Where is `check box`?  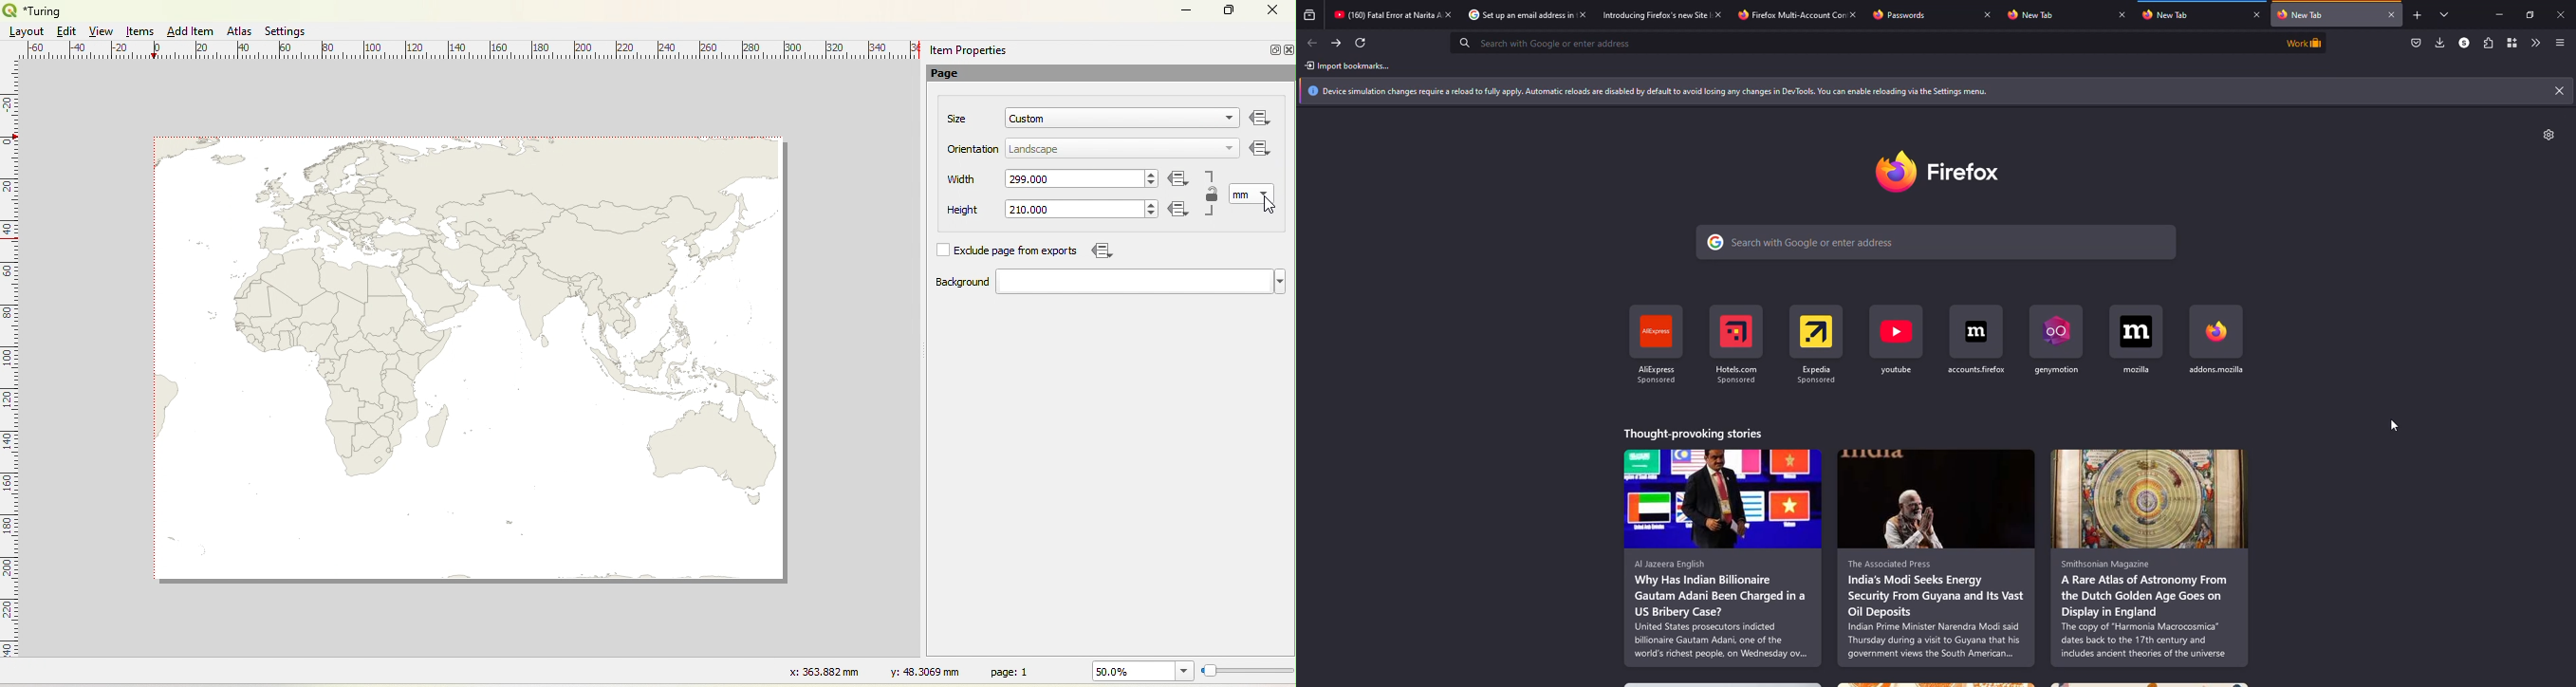 check box is located at coordinates (942, 251).